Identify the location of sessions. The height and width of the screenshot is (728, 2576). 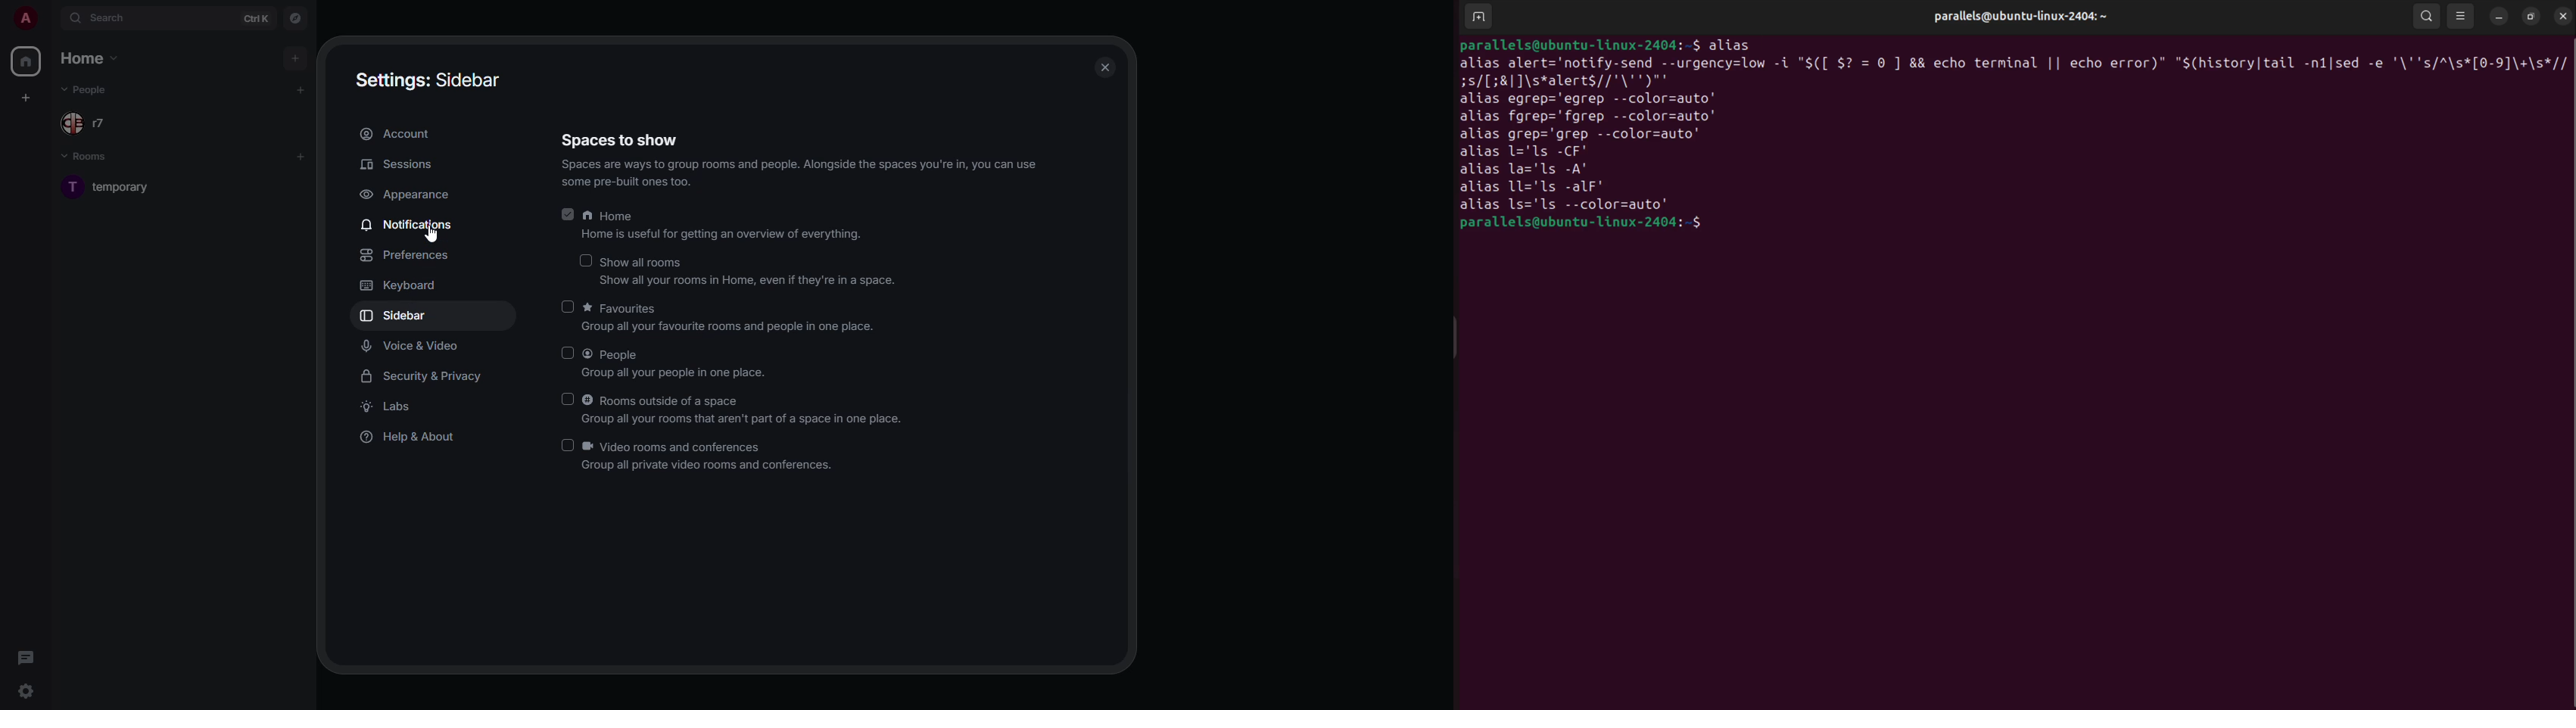
(397, 164).